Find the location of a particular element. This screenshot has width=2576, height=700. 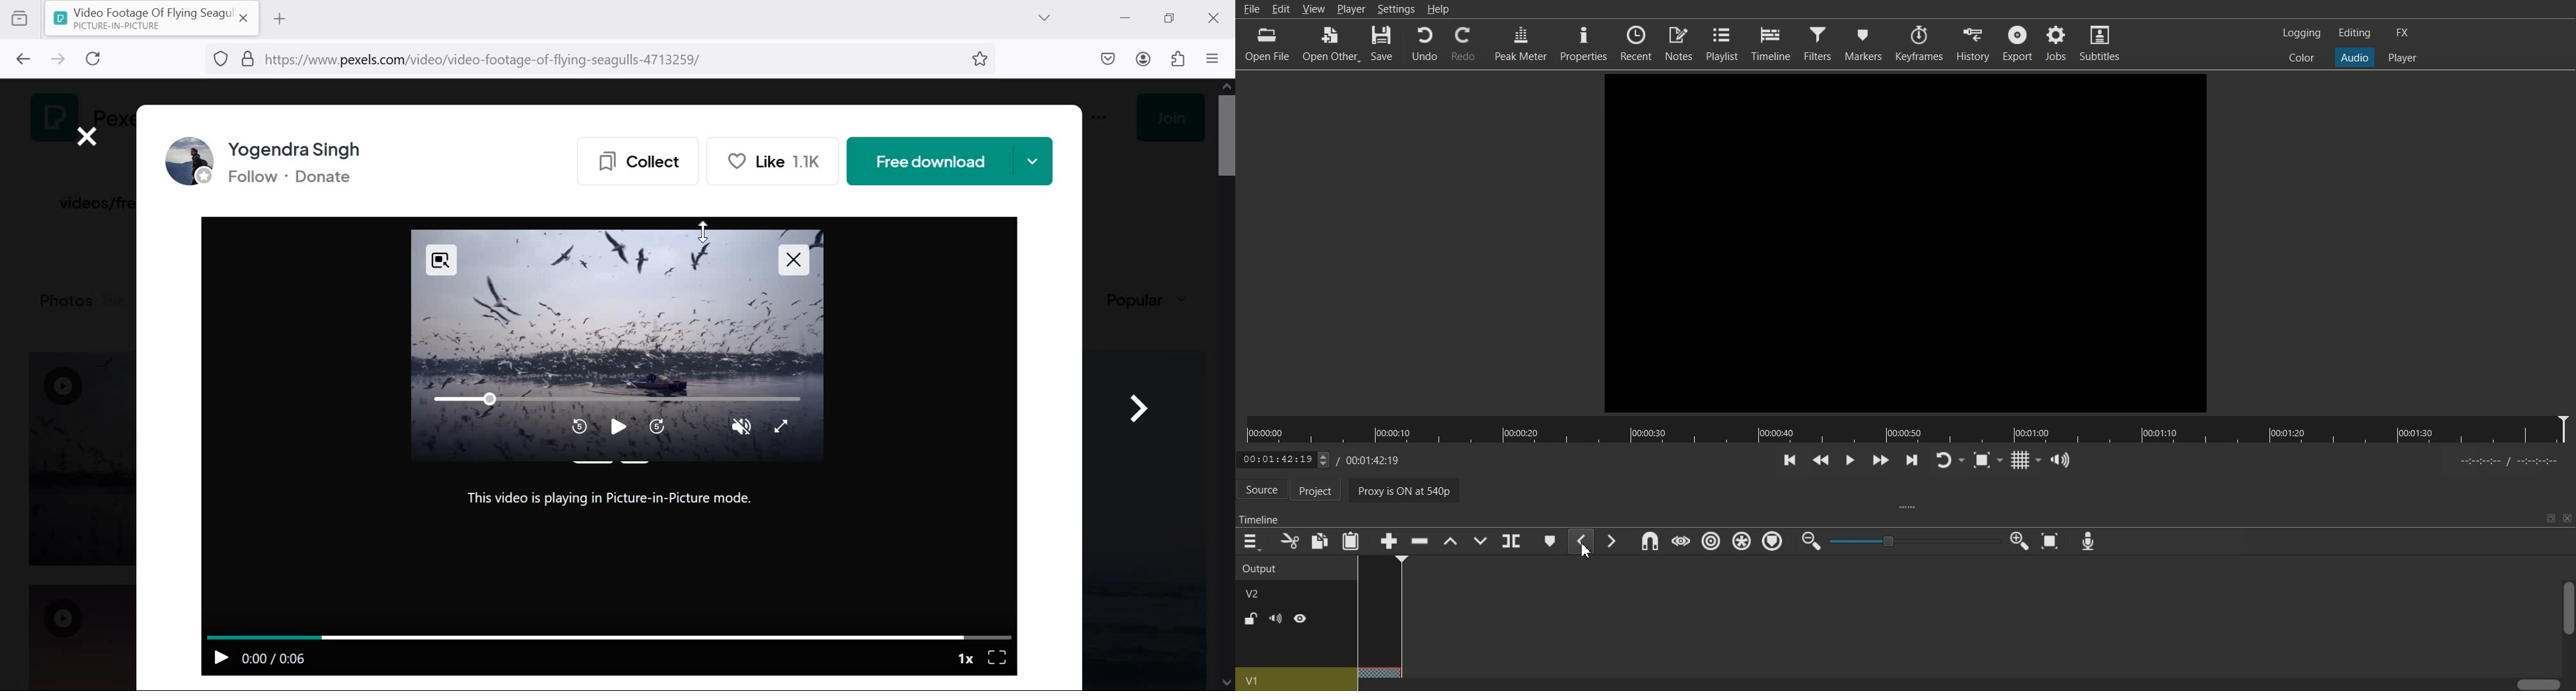

Timeline is located at coordinates (1261, 516).